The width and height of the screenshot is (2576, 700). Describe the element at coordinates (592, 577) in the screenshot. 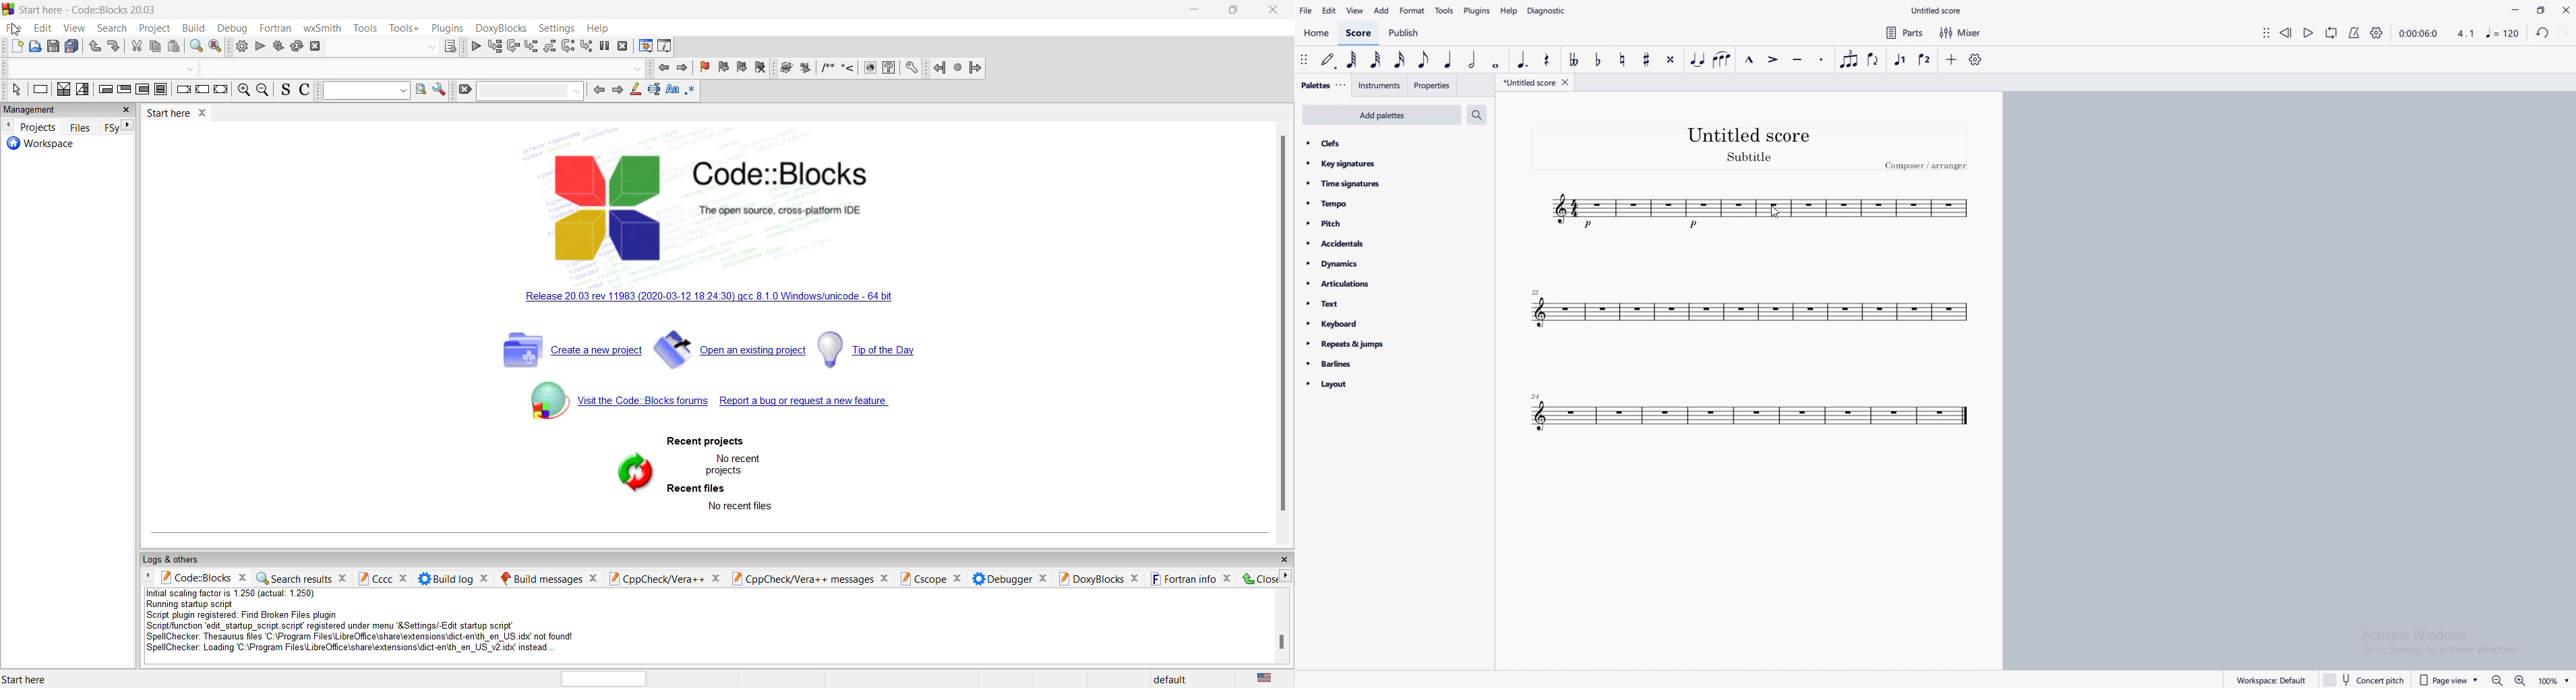

I see `close` at that location.